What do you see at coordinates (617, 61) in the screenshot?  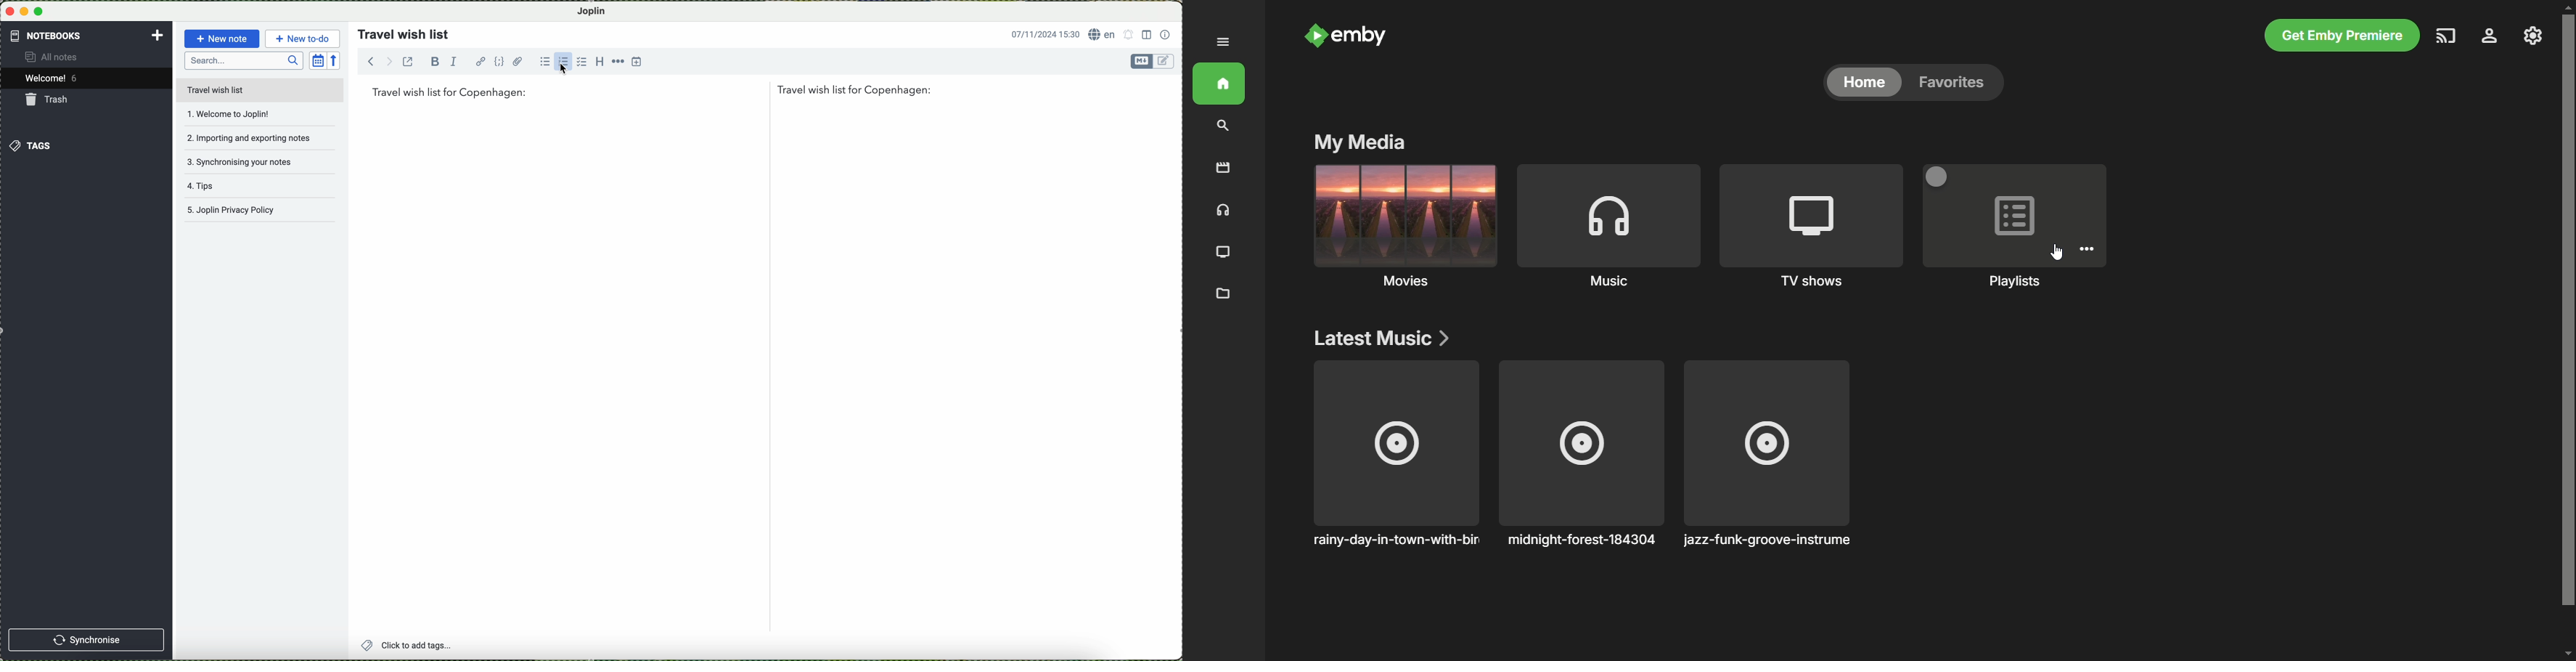 I see `horizontal rule` at bounding box center [617, 61].